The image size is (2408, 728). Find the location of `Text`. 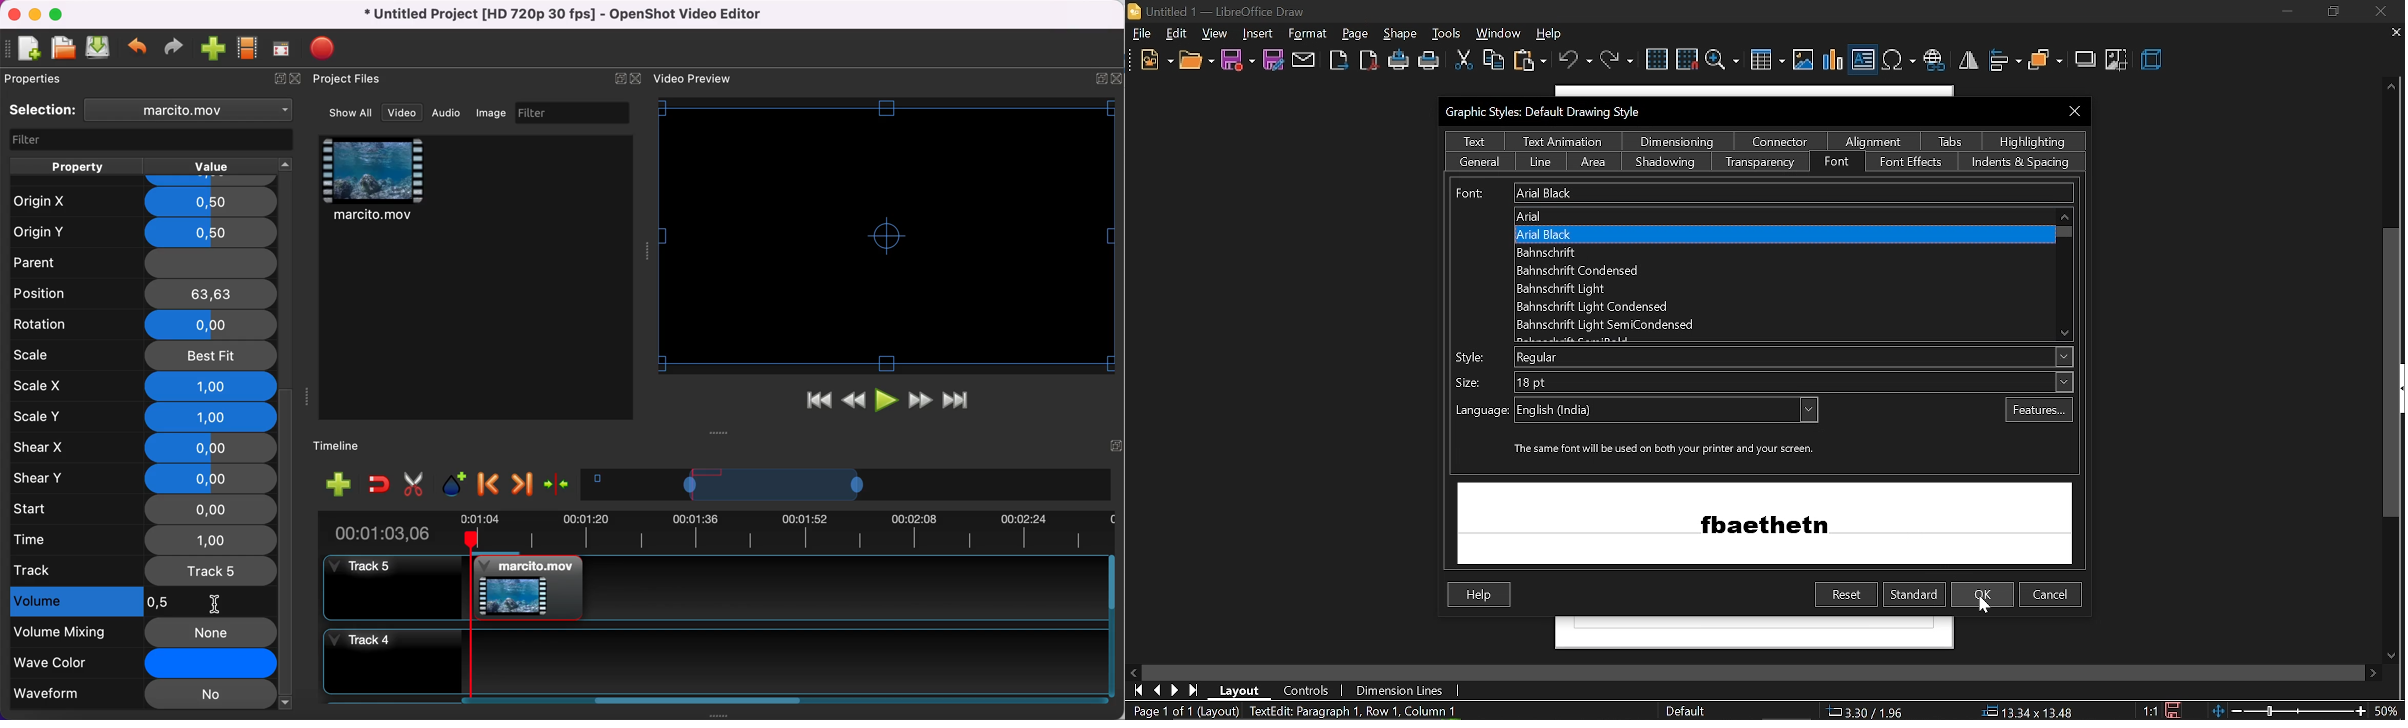

Text is located at coordinates (692, 78).